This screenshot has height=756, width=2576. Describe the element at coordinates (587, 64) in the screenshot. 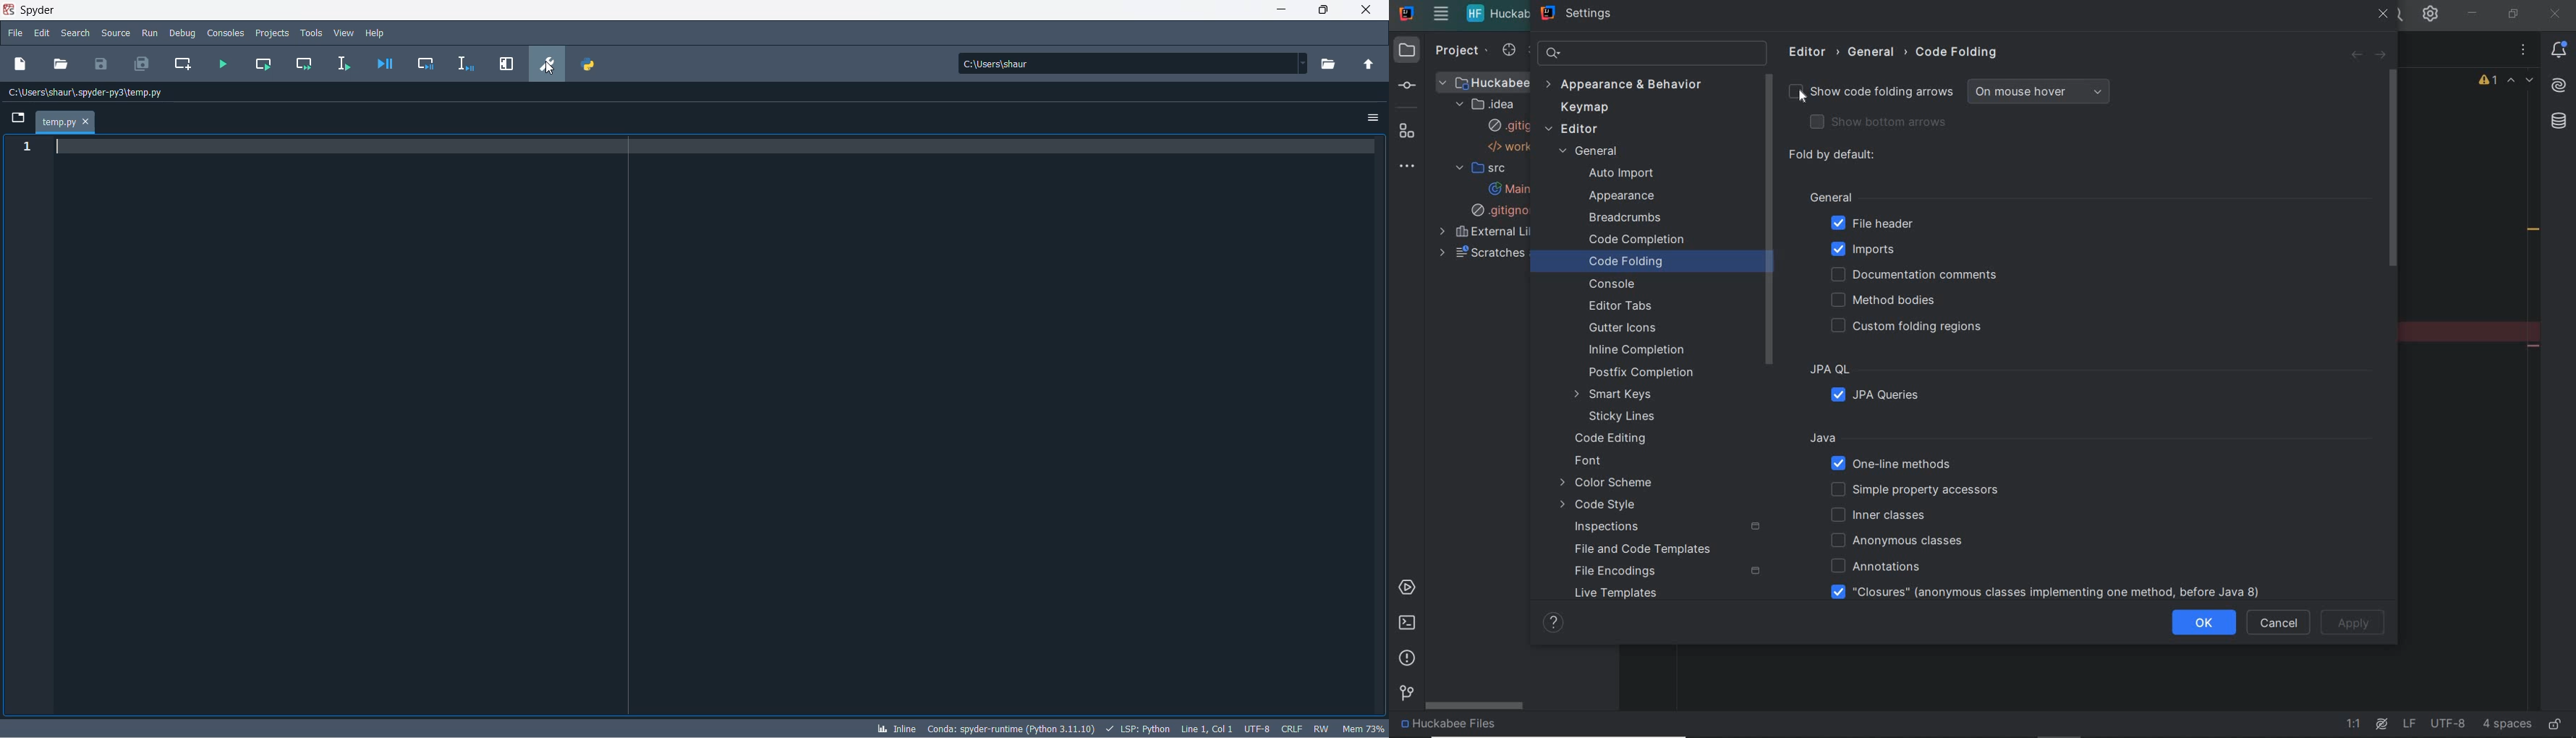

I see `PYTHON PATH MANAGER` at that location.